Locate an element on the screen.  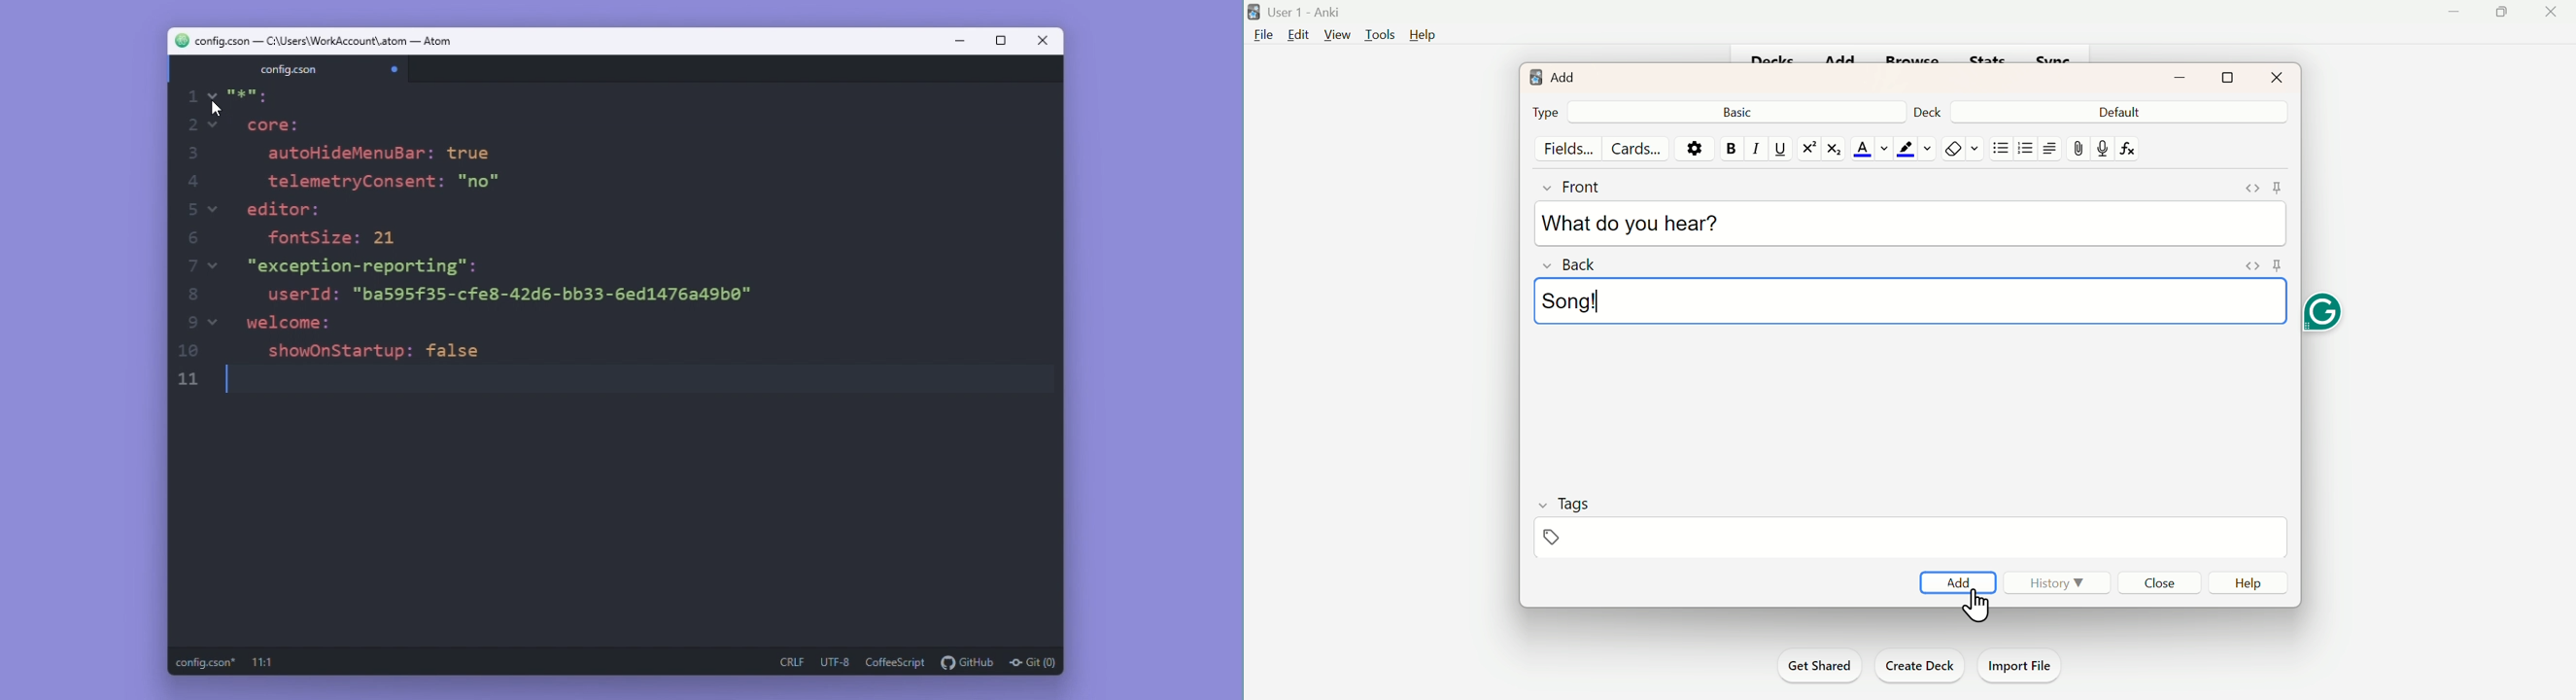
File is located at coordinates (1263, 38).